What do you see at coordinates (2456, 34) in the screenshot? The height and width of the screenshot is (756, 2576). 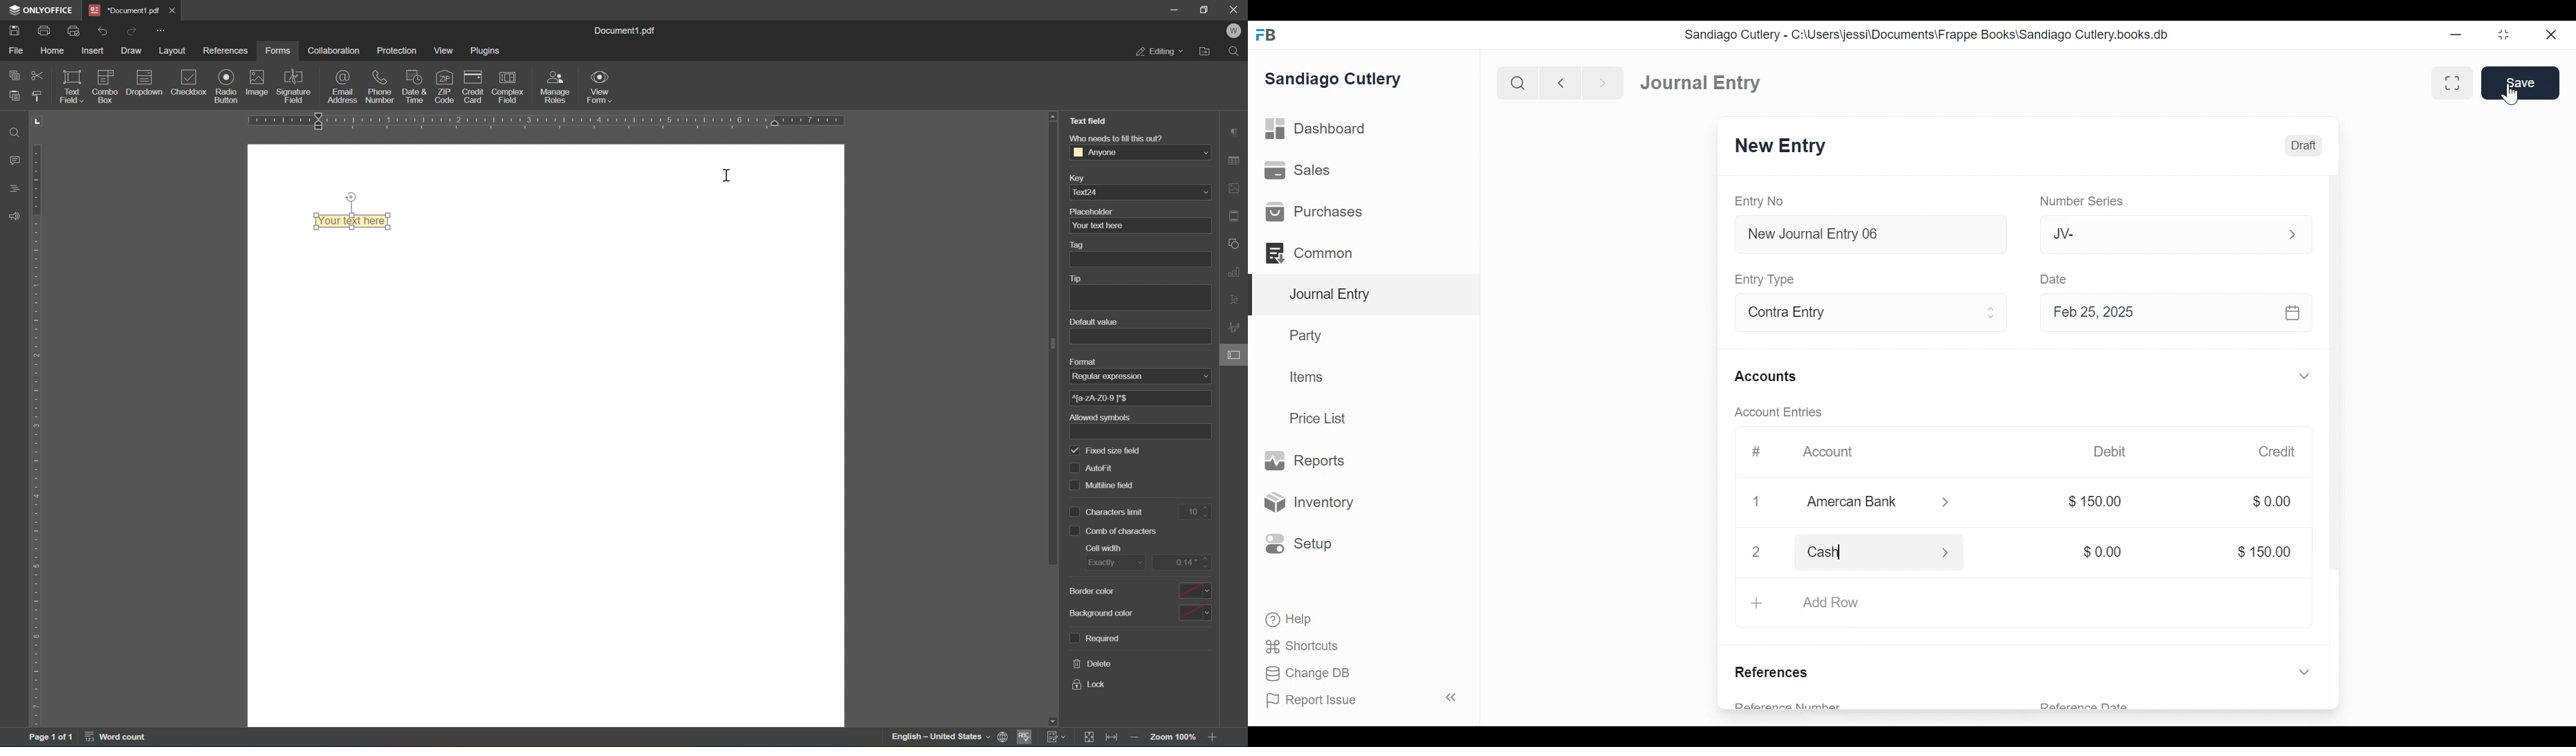 I see `minimize` at bounding box center [2456, 34].